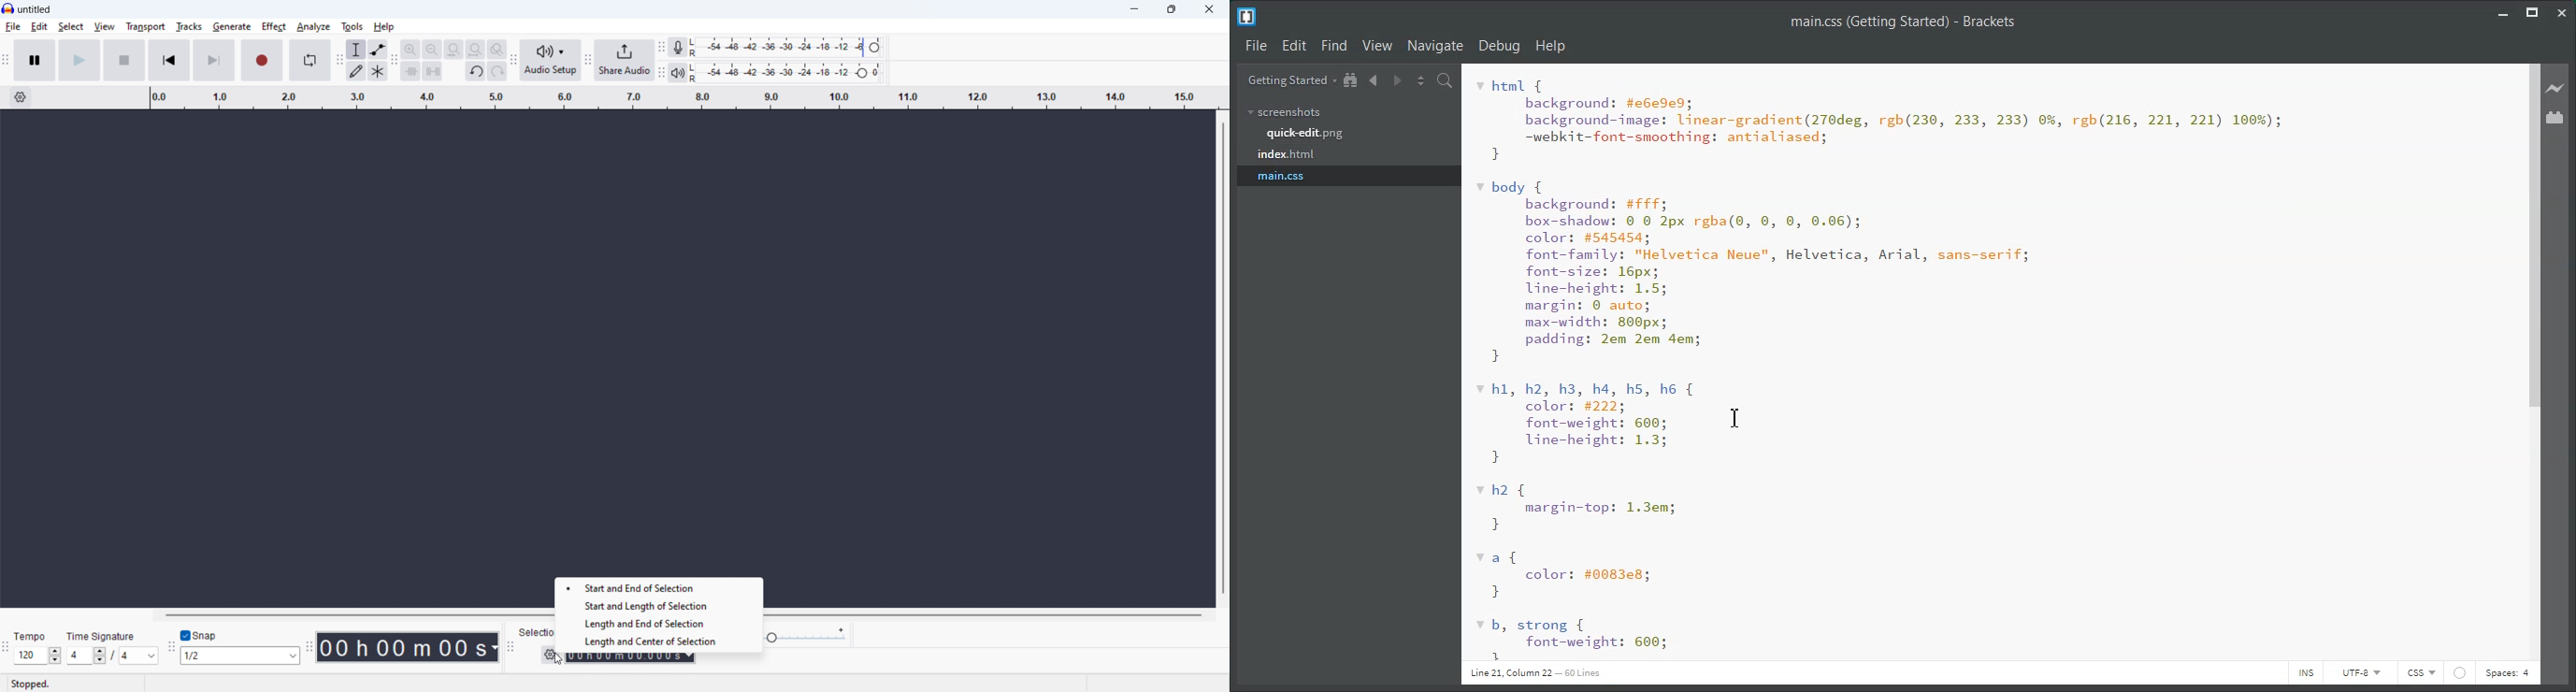 The width and height of the screenshot is (2576, 700). I want to click on transport, so click(146, 27).